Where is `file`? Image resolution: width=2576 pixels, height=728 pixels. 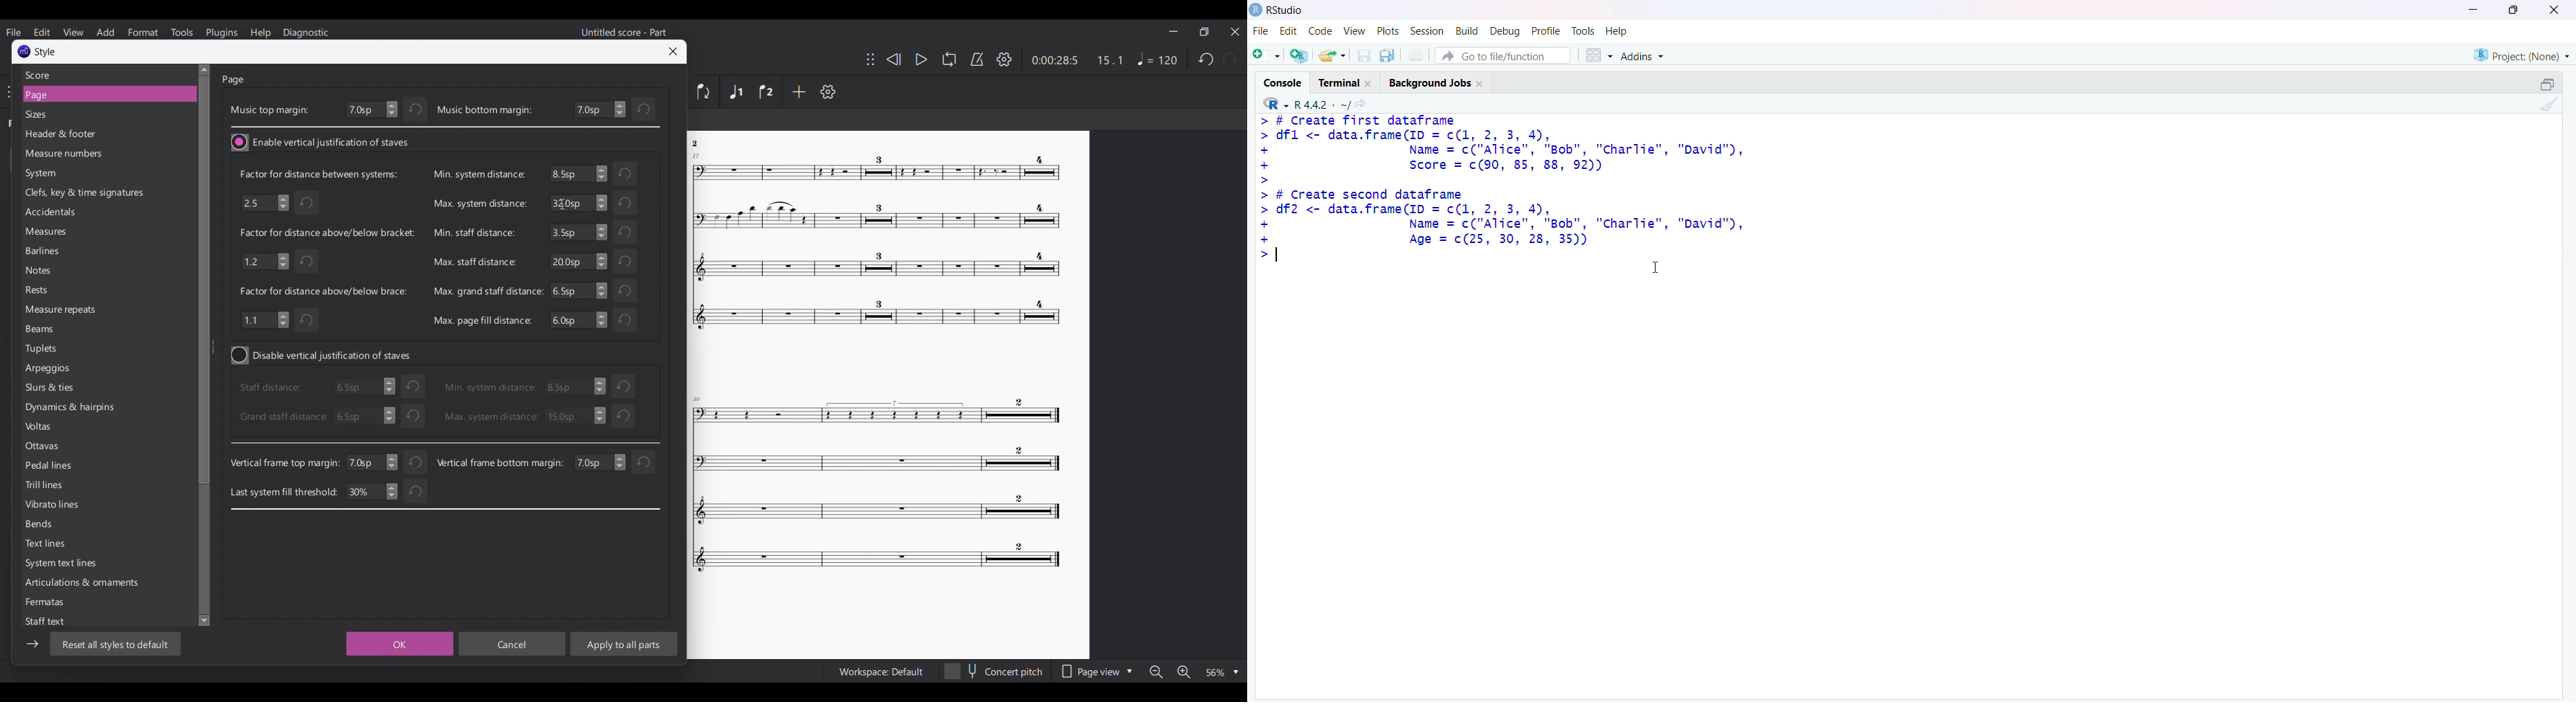 file is located at coordinates (1262, 30).